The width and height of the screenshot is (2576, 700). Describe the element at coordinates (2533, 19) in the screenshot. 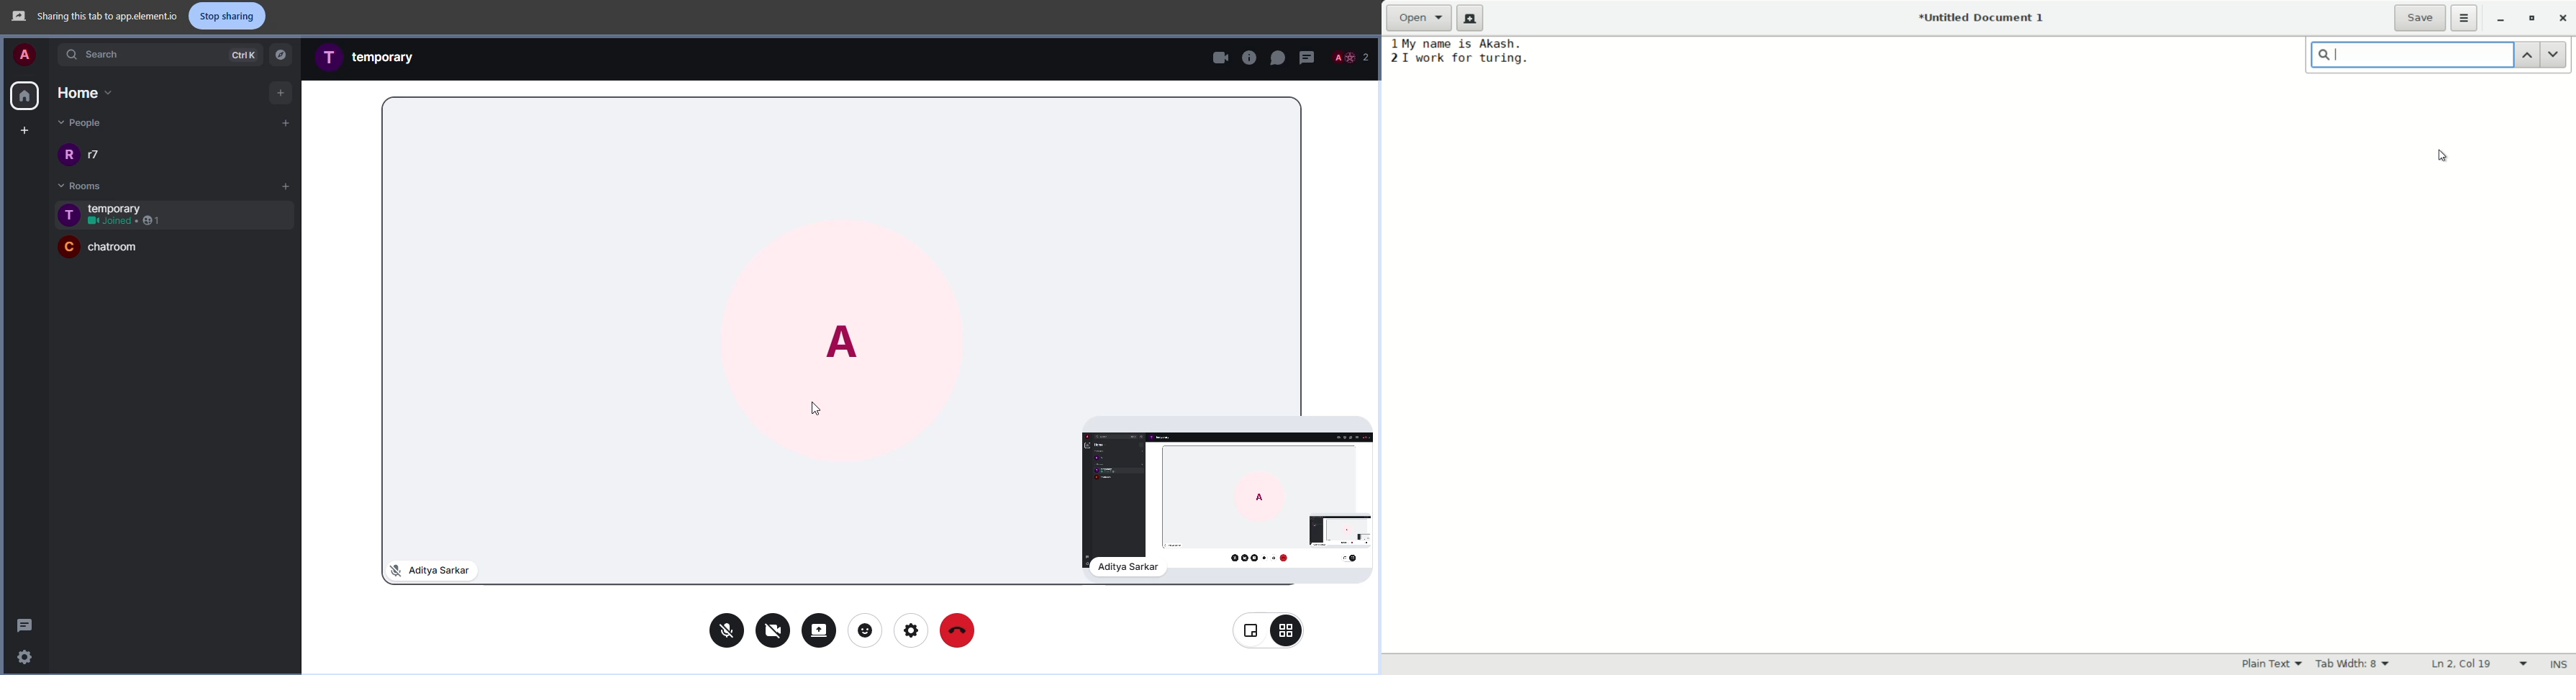

I see `maximize or restore` at that location.